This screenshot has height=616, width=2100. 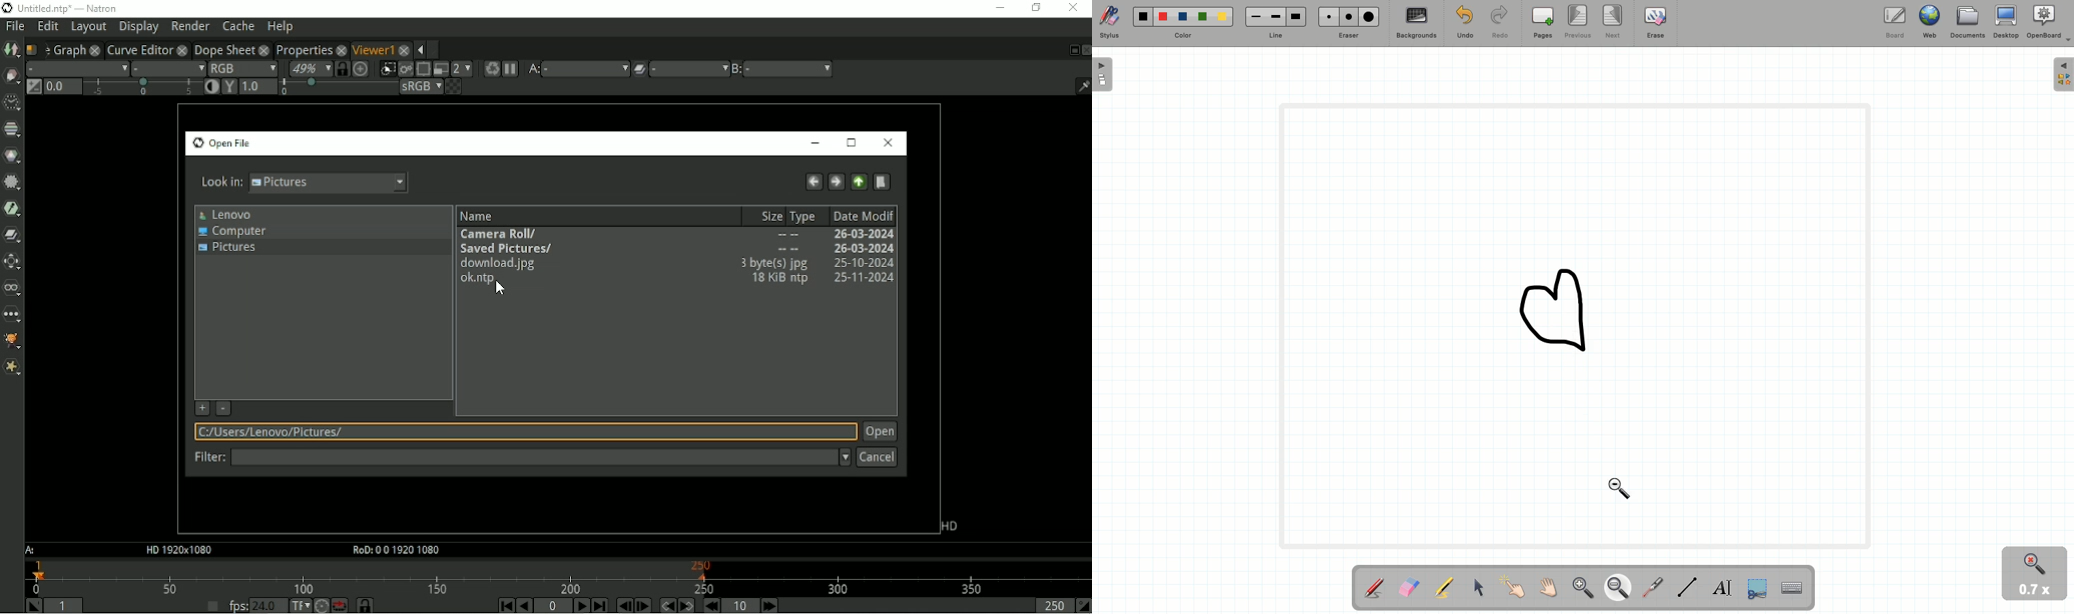 What do you see at coordinates (224, 49) in the screenshot?
I see `Dope Sheet` at bounding box center [224, 49].